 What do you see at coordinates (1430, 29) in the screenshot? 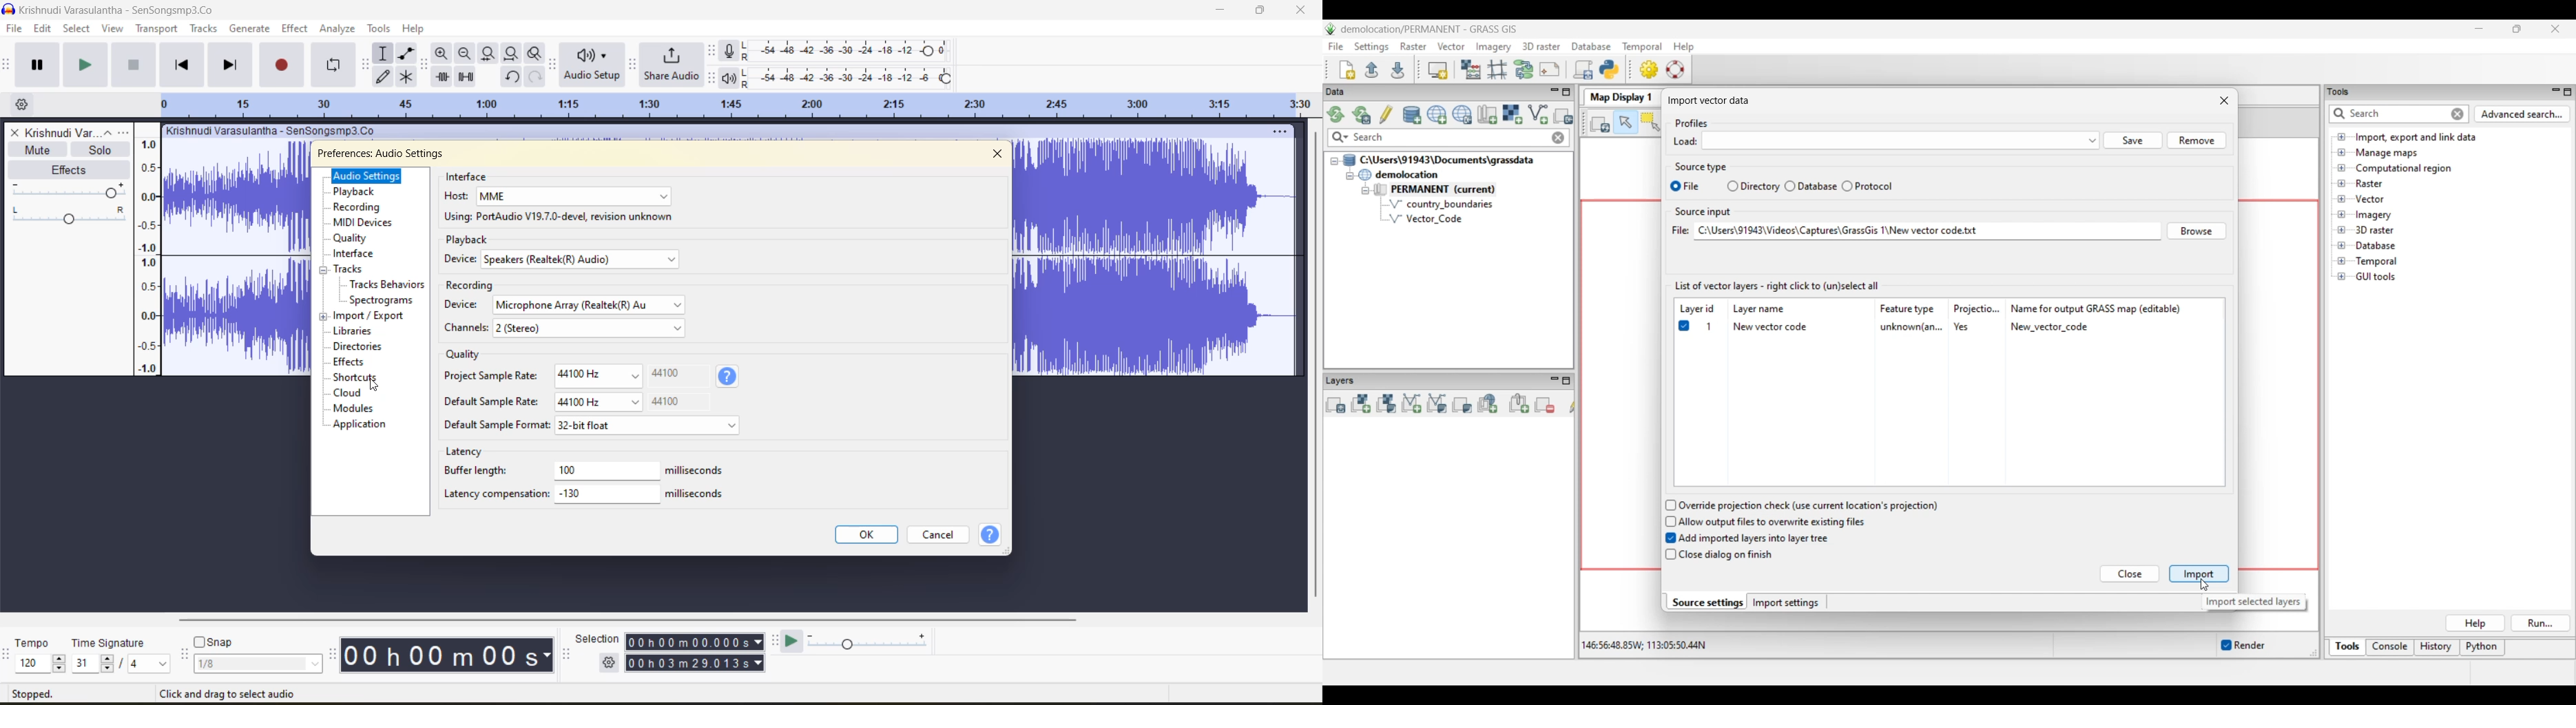
I see `Project and software name` at bounding box center [1430, 29].